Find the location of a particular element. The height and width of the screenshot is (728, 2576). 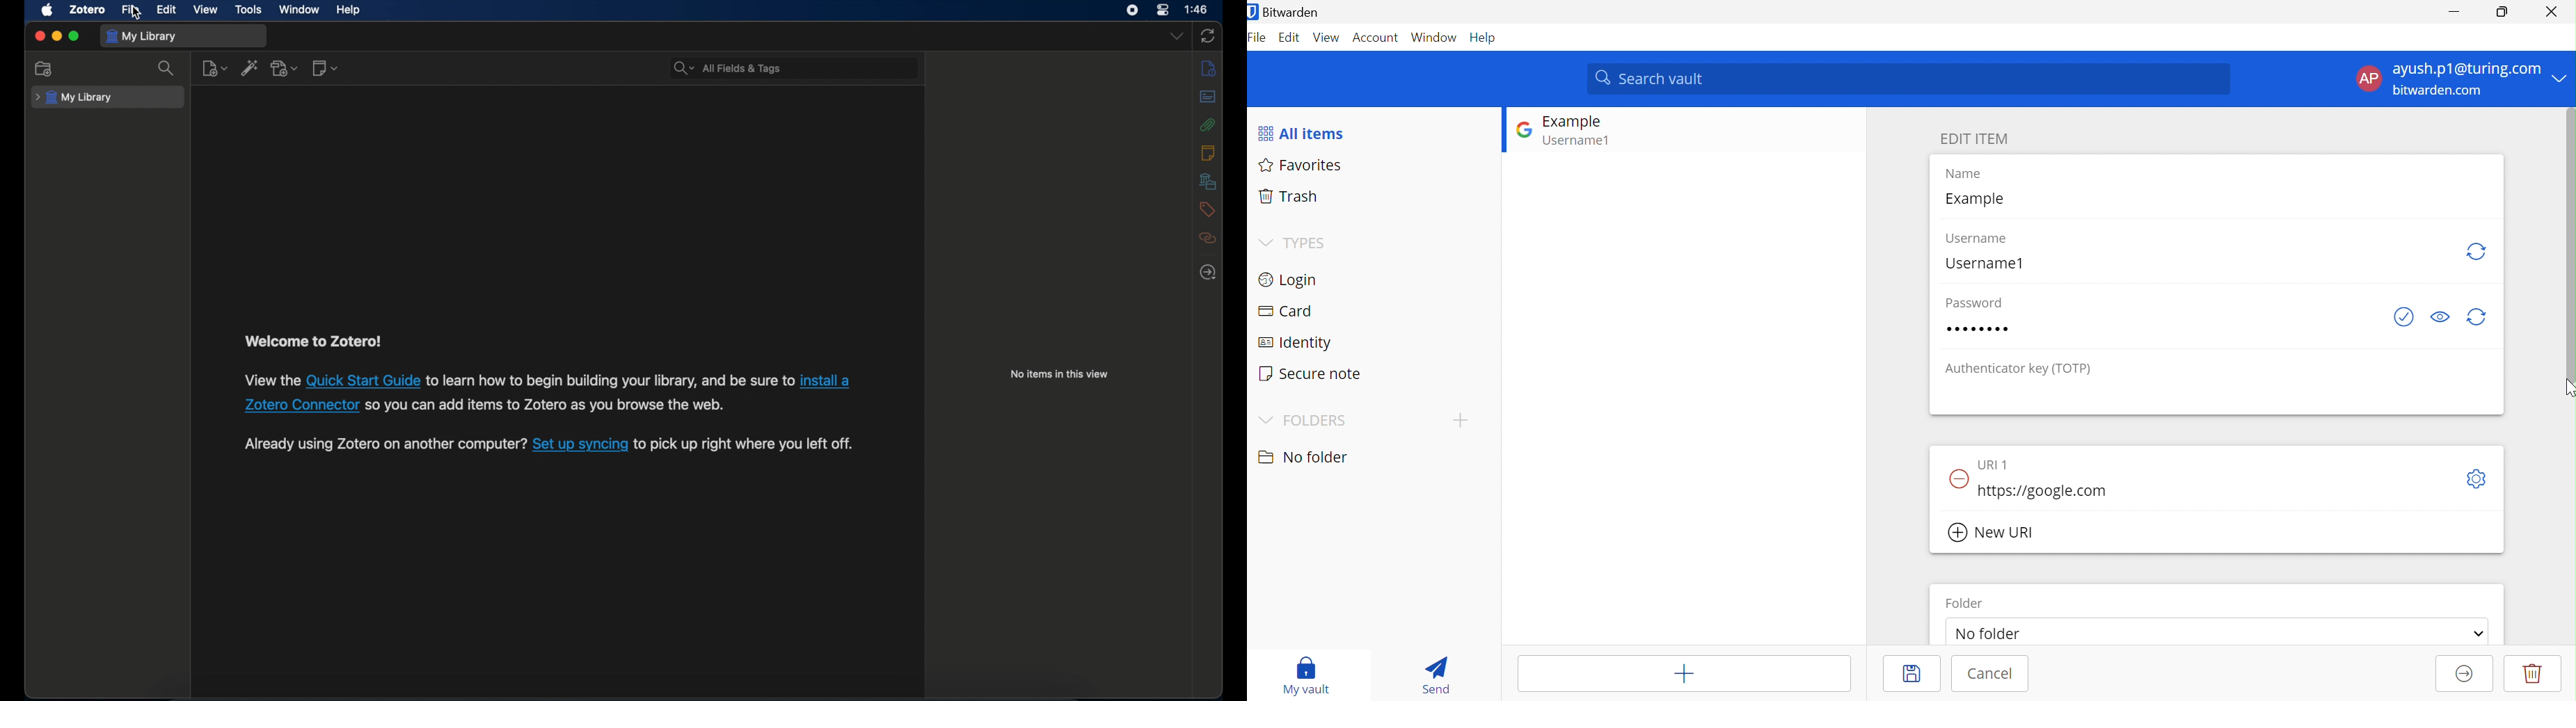

Favorites is located at coordinates (1305, 166).